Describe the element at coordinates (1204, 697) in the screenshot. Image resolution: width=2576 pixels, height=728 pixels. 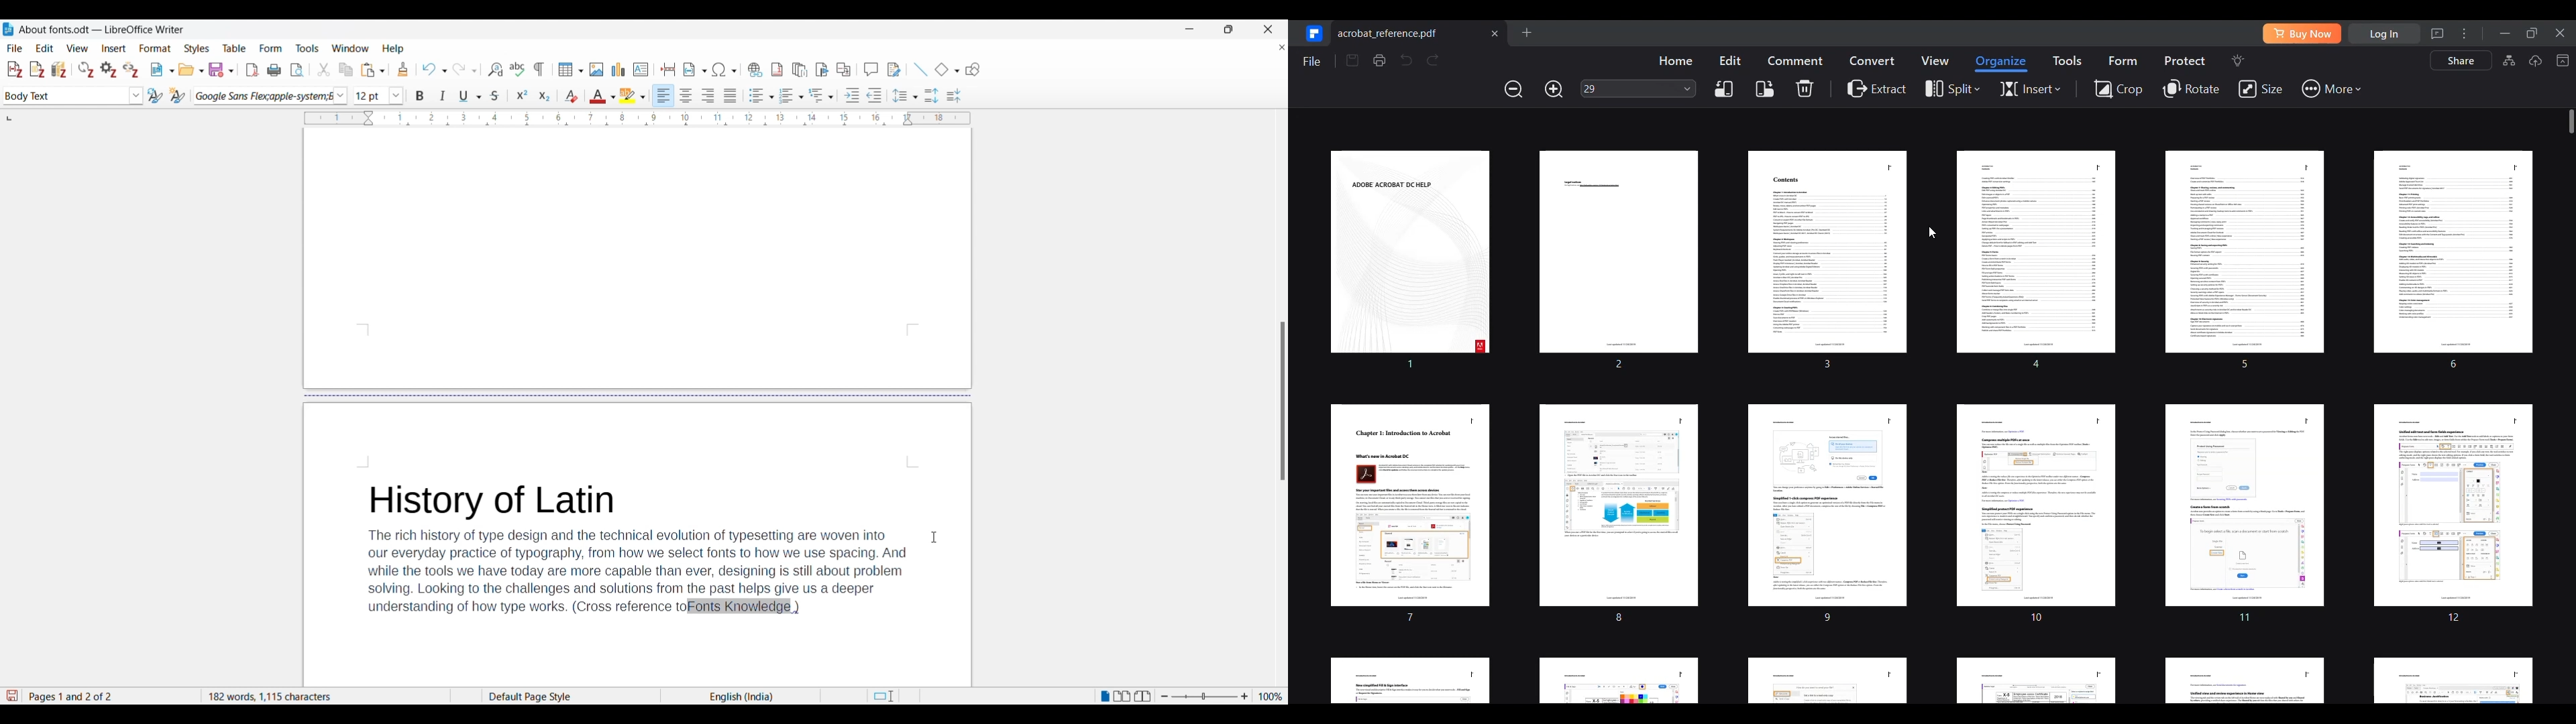
I see `Change zoom slider` at that location.